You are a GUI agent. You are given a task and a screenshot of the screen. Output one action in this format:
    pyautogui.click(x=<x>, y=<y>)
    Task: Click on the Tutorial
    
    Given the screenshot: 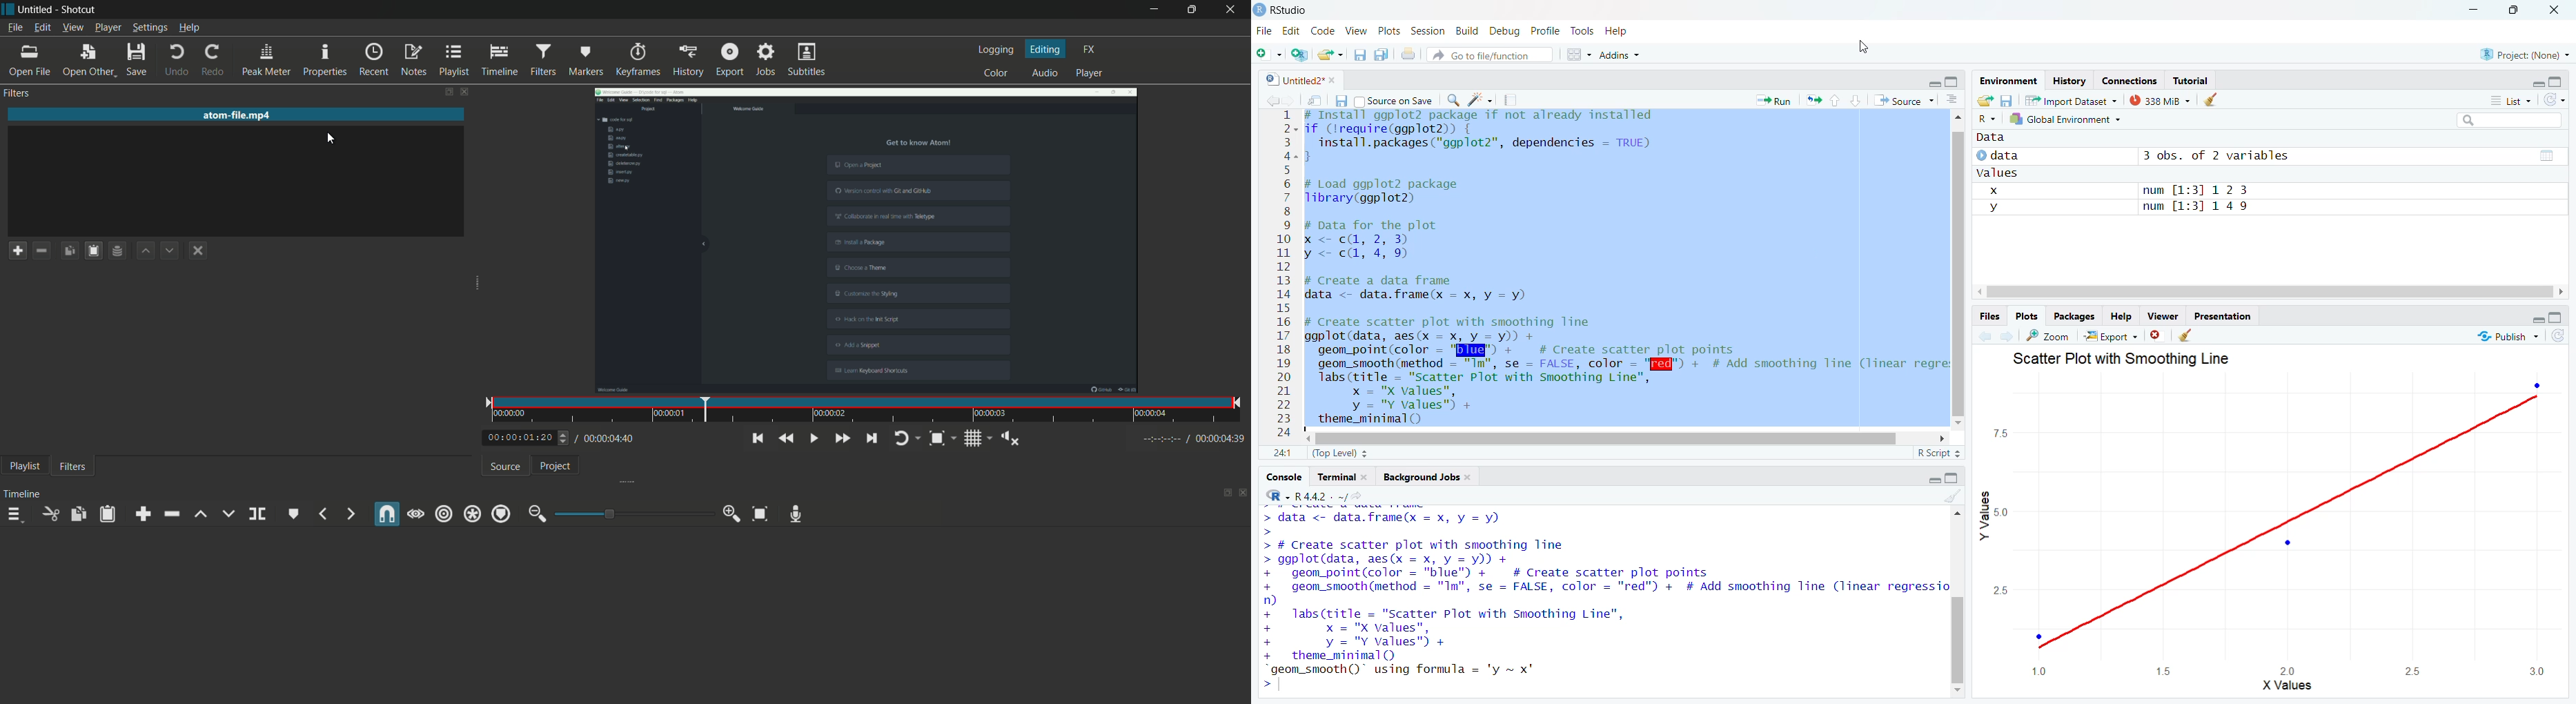 What is the action you would take?
    pyautogui.click(x=2194, y=81)
    